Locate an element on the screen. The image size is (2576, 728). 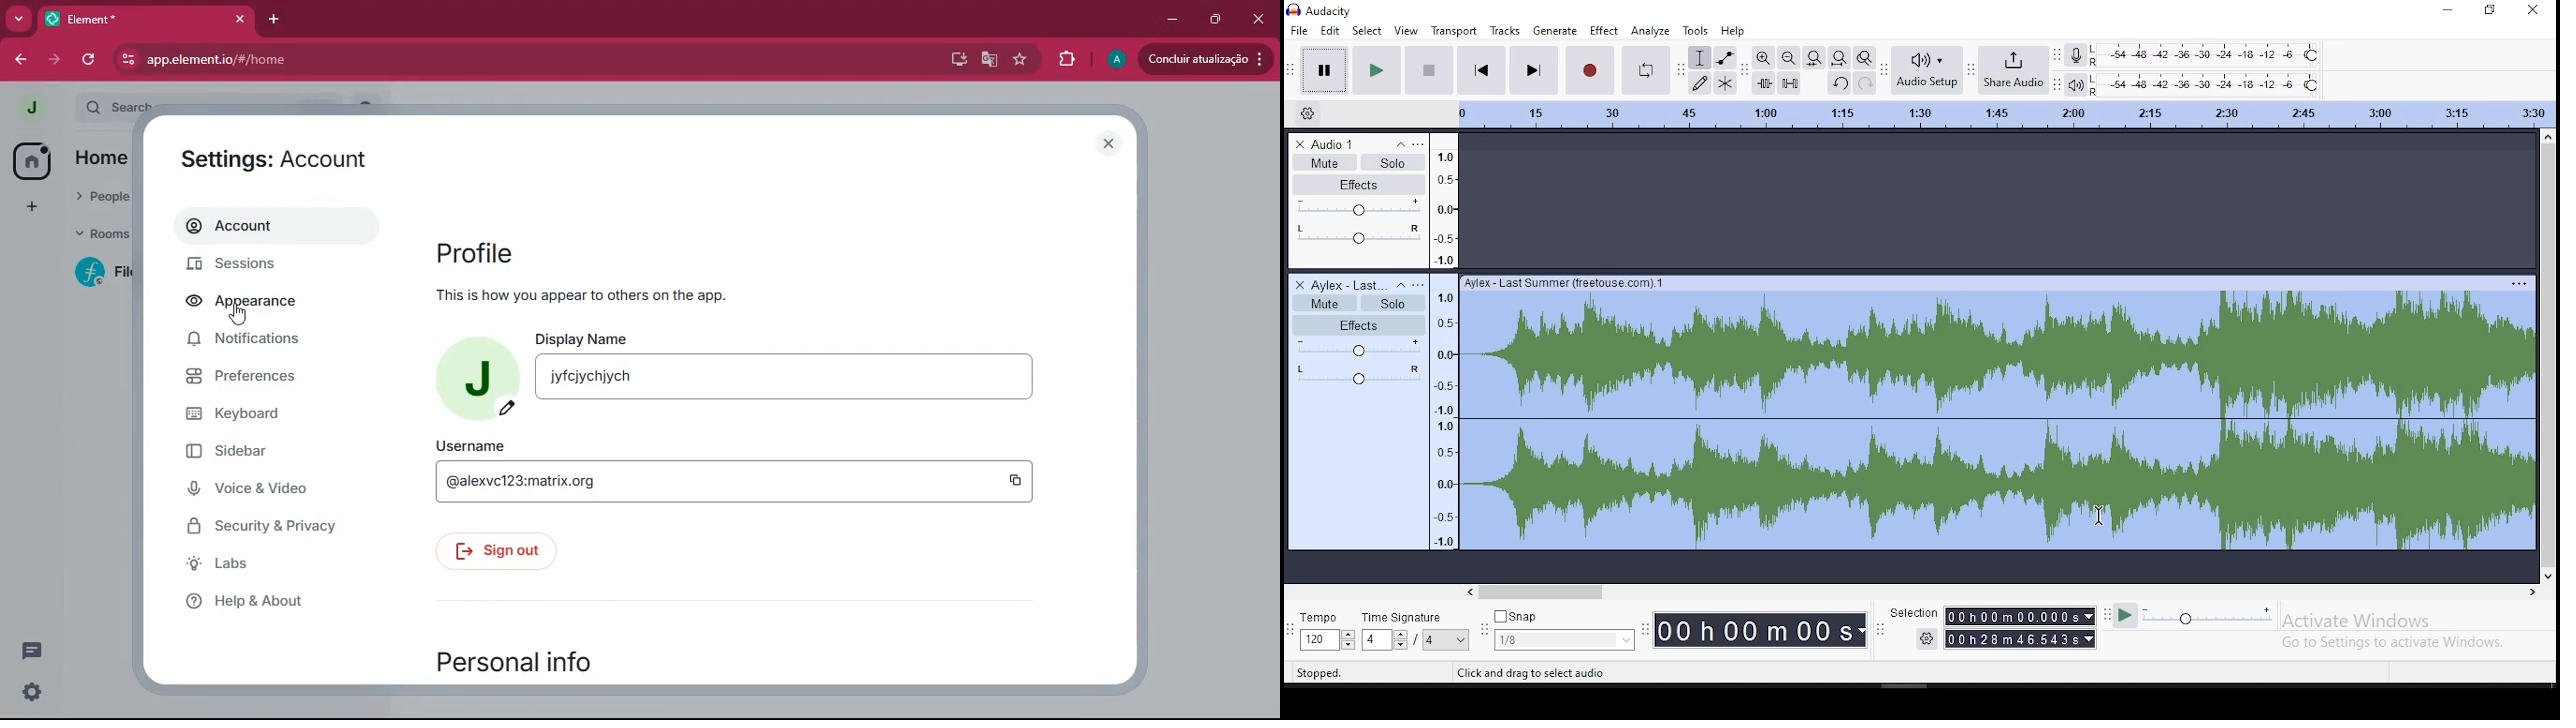
profile is located at coordinates (1114, 59).